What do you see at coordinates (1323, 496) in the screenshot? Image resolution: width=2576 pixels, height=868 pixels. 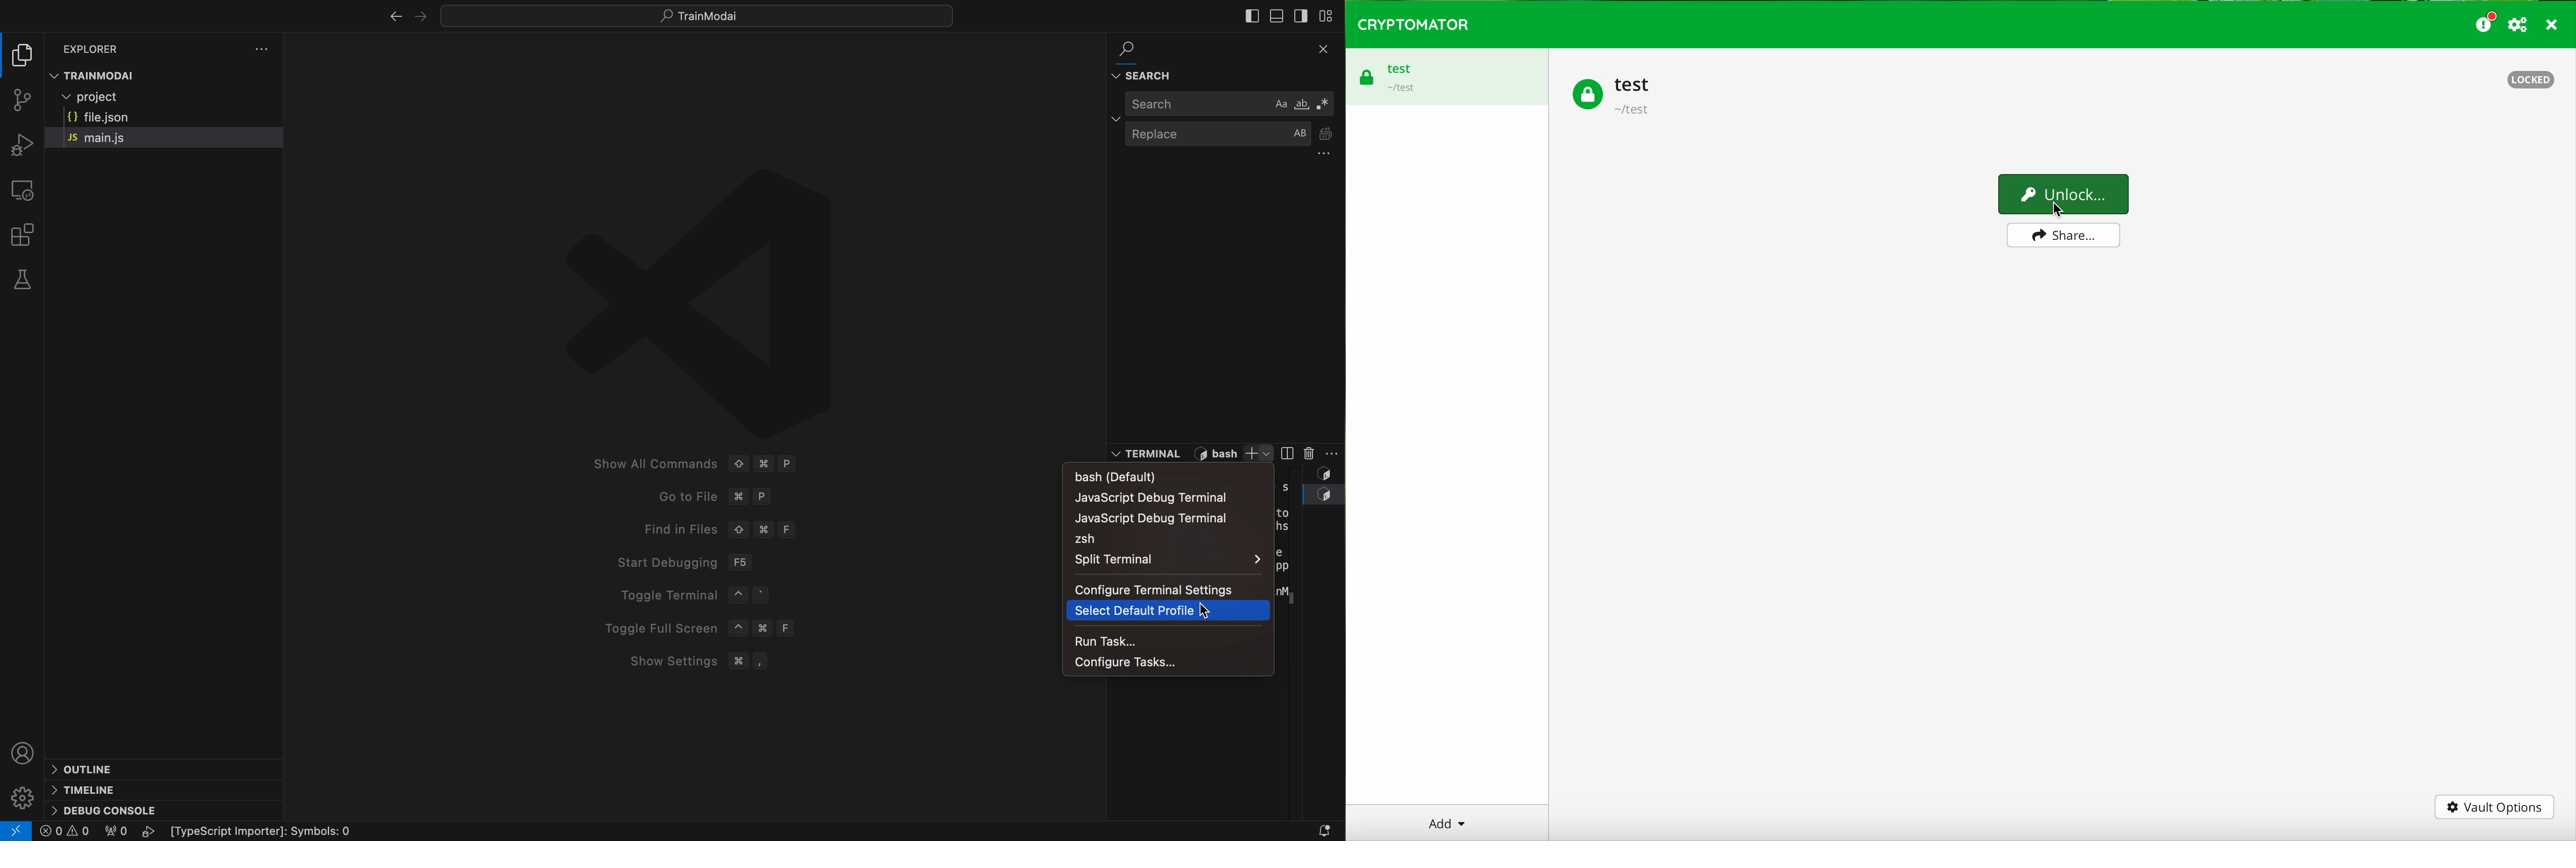 I see `` at bounding box center [1323, 496].